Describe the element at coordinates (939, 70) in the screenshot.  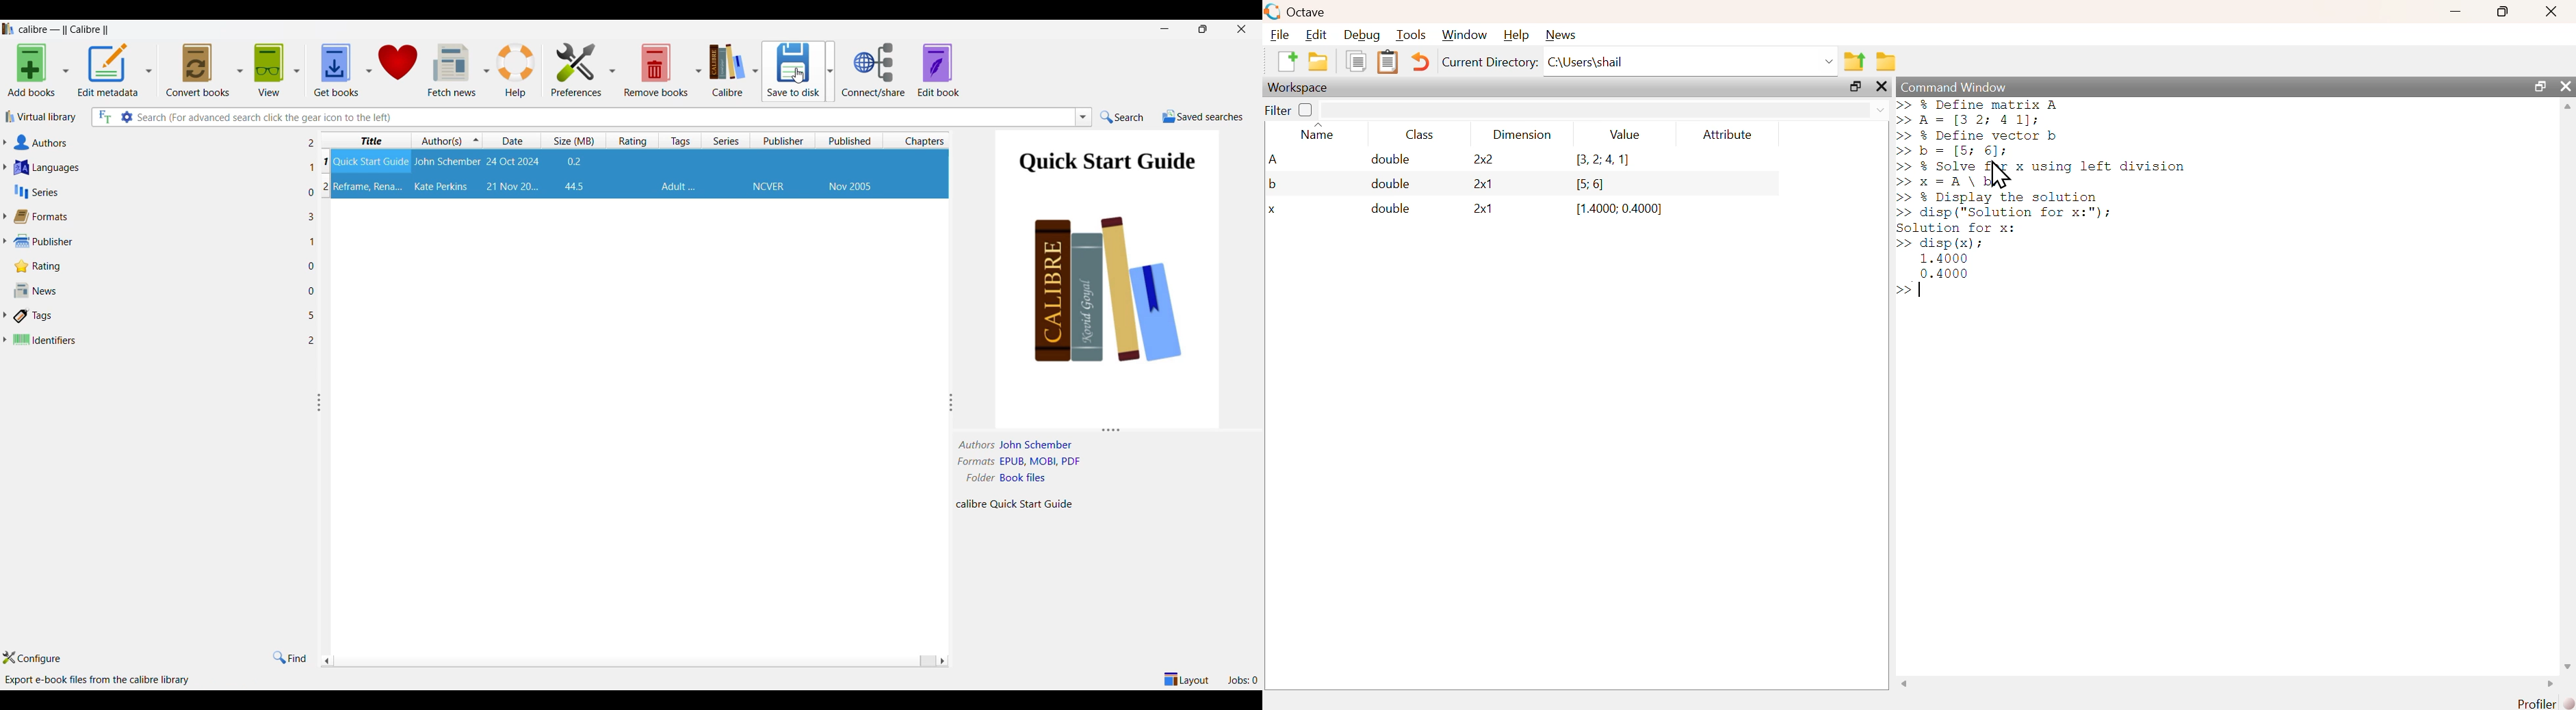
I see `Edit book` at that location.